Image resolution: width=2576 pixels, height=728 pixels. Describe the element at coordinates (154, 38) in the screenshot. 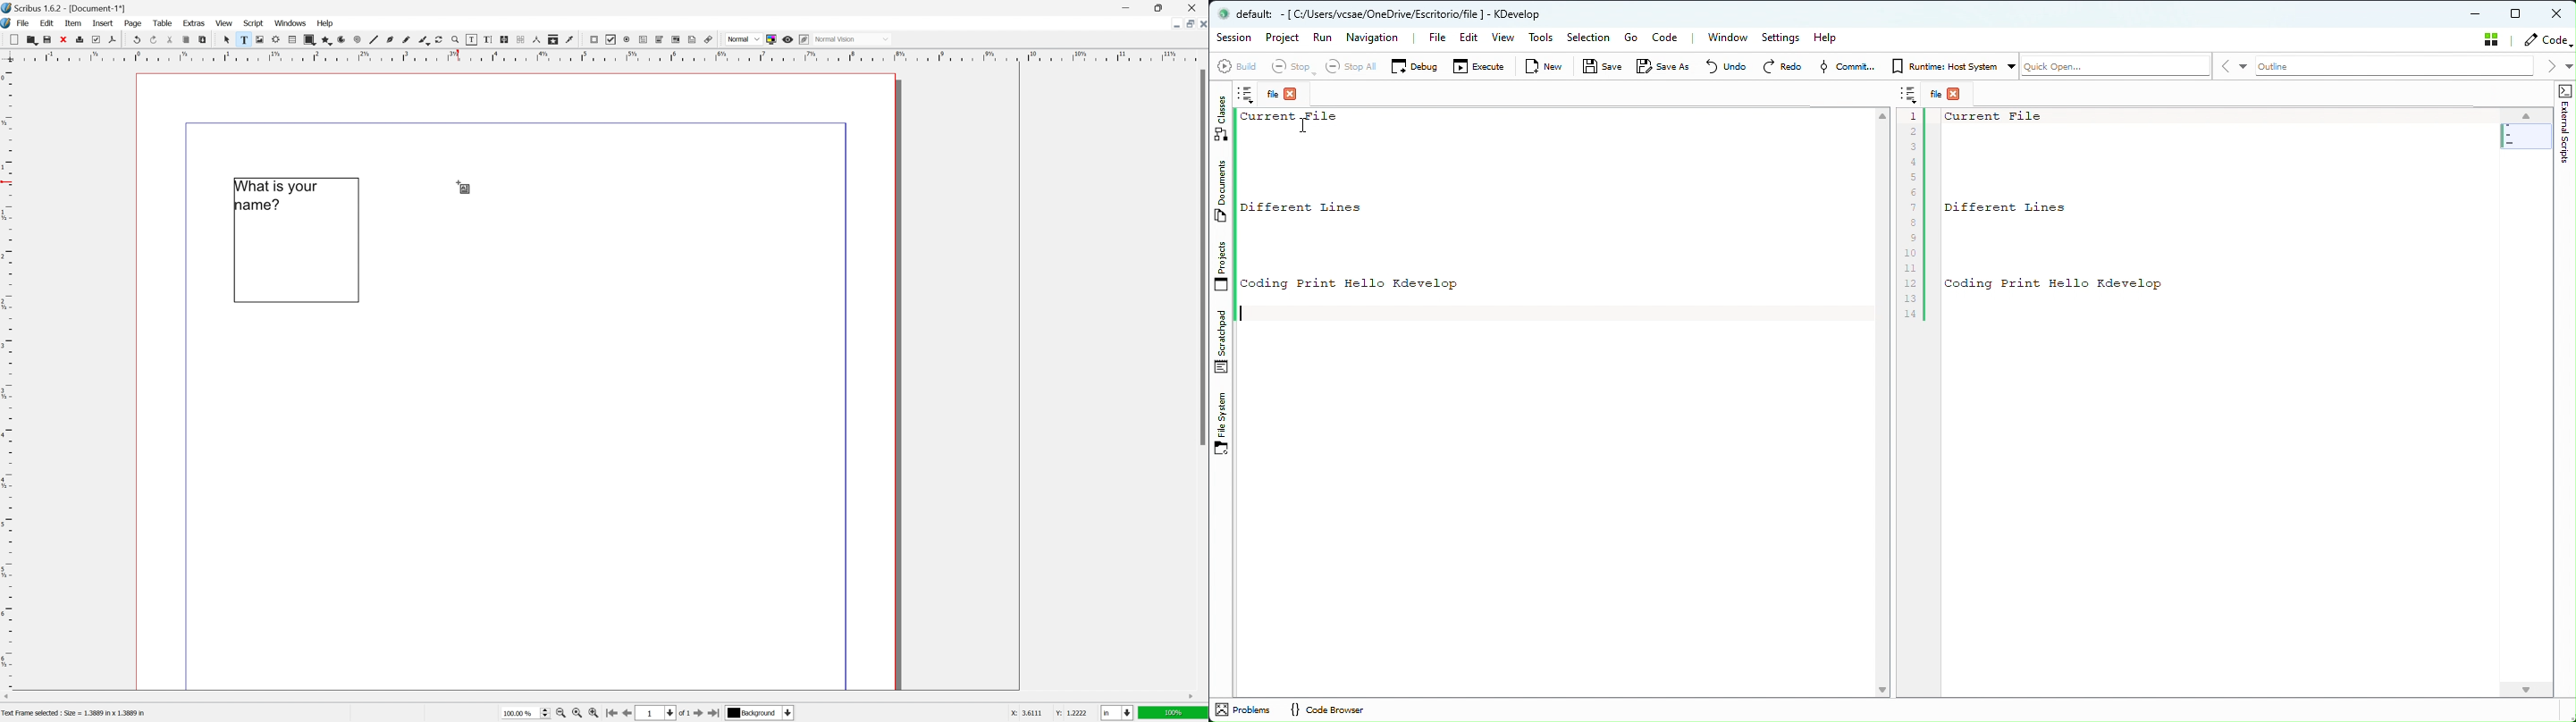

I see `redo` at that location.